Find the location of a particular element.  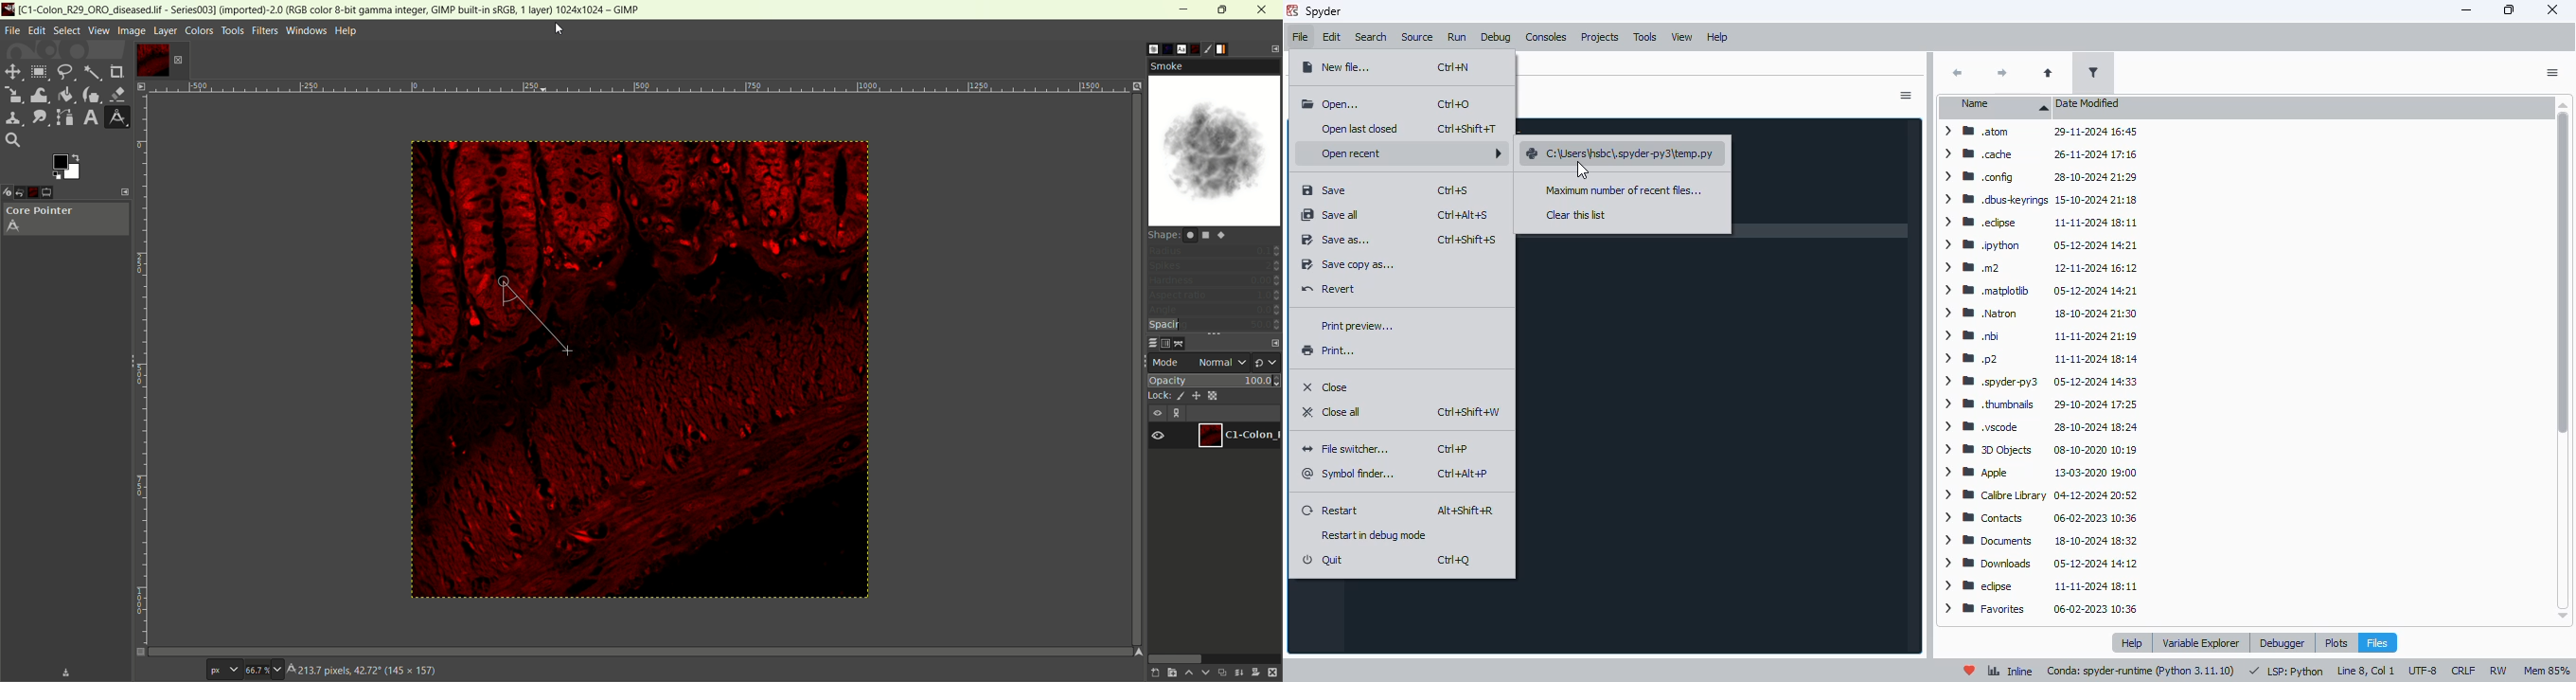

inline is located at coordinates (2010, 670).